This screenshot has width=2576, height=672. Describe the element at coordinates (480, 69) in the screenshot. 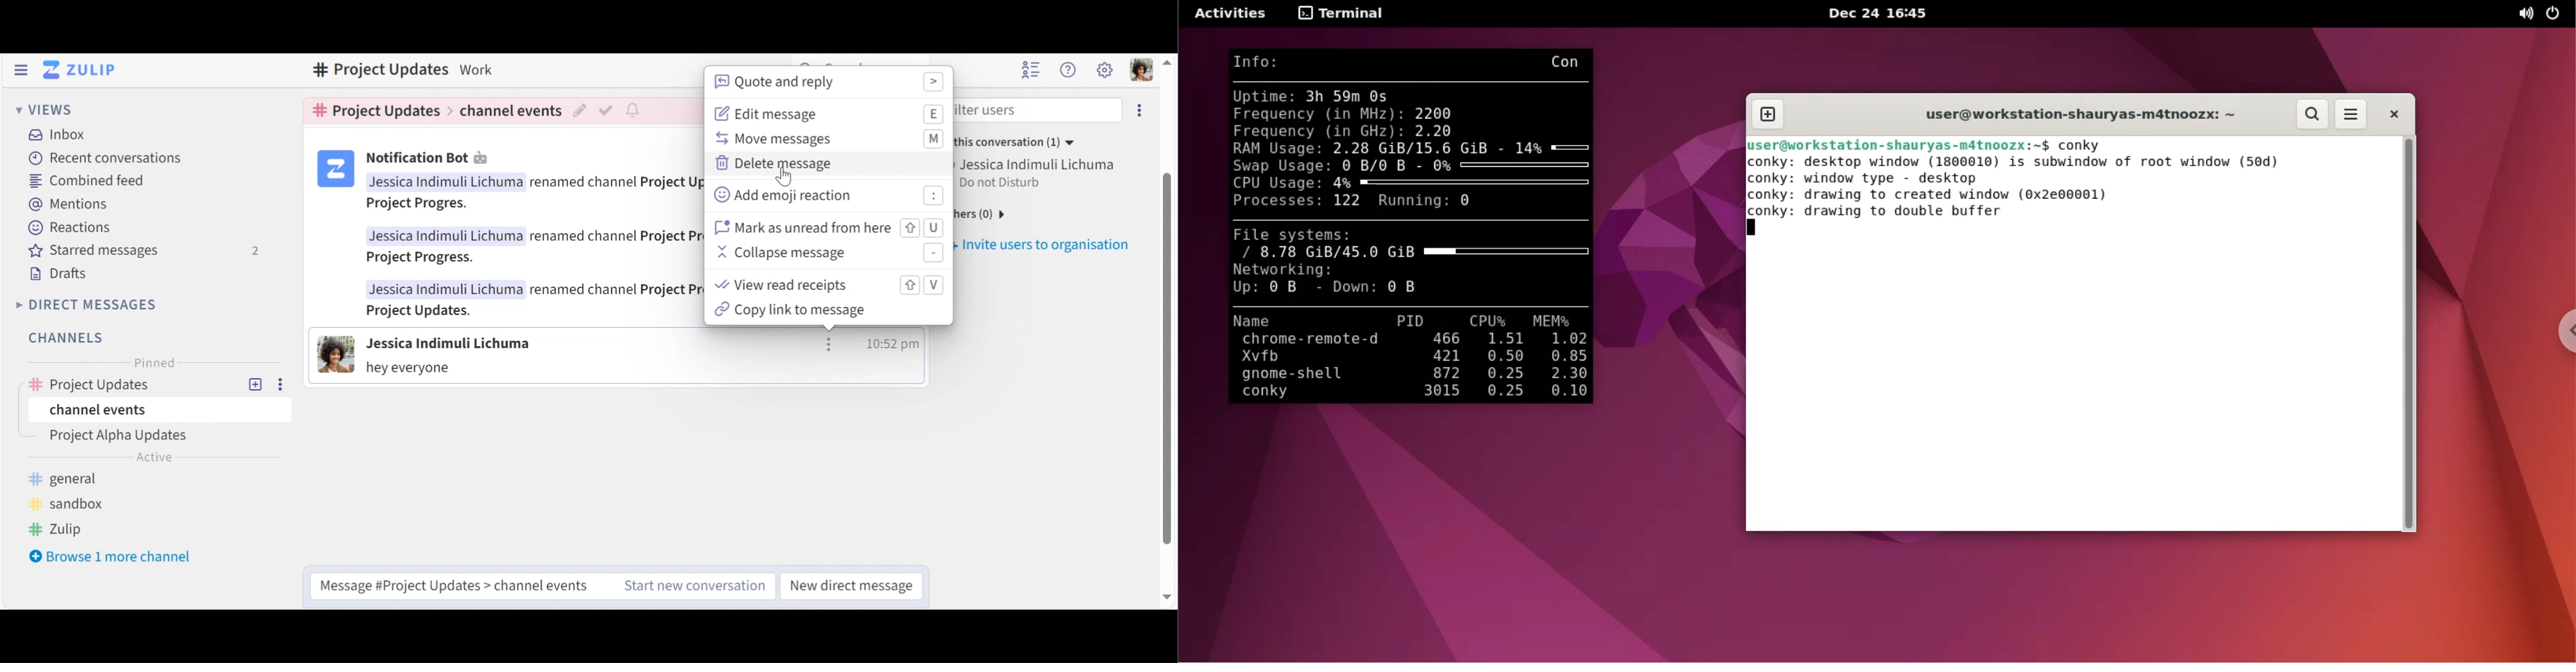

I see `Description` at that location.